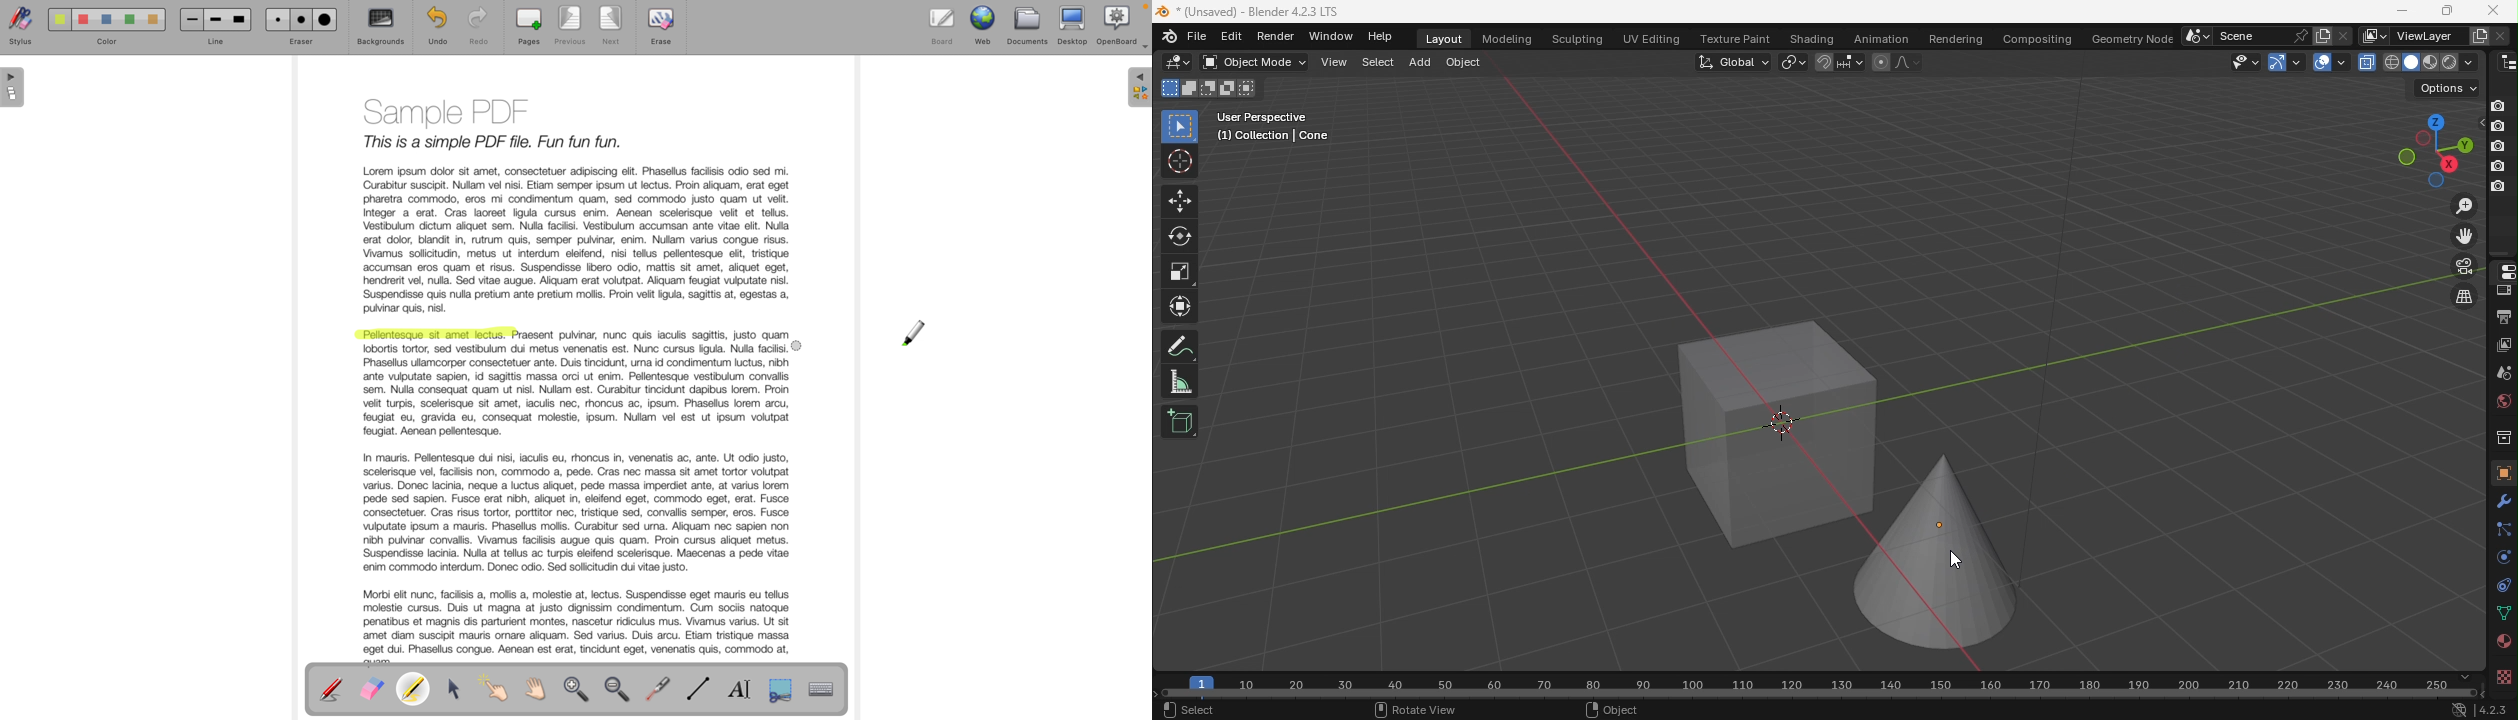  What do you see at coordinates (2435, 182) in the screenshot?
I see `Rotate the view` at bounding box center [2435, 182].